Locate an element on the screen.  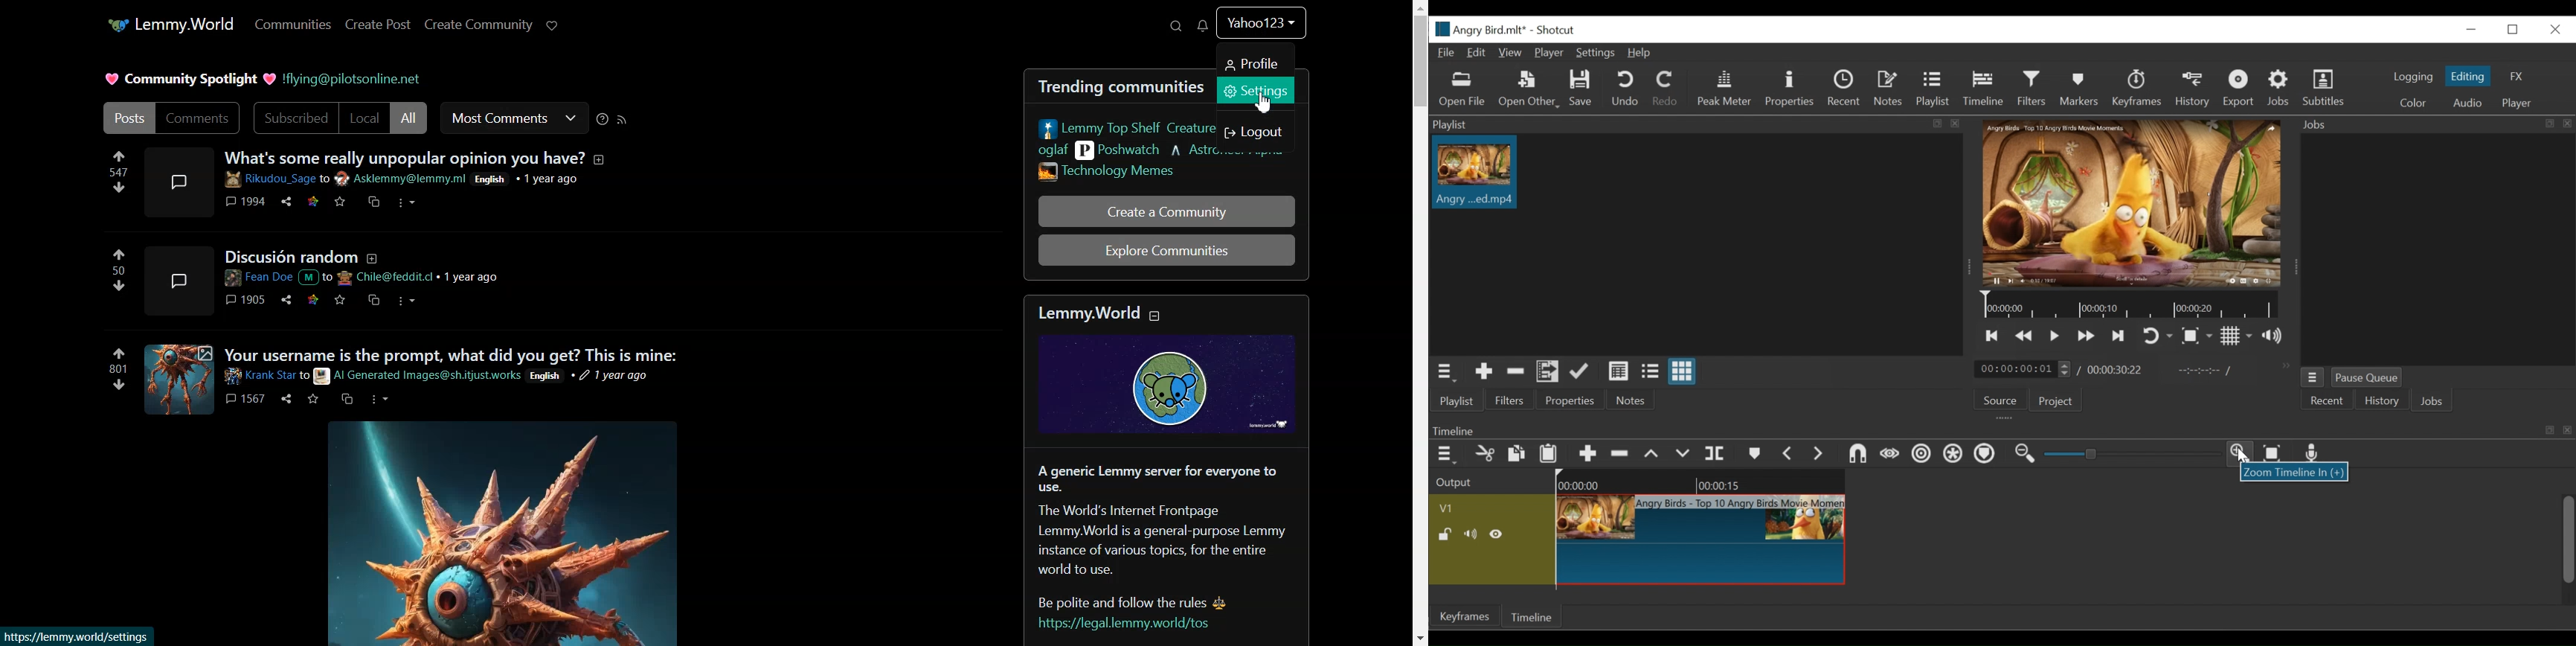
Record audio is located at coordinates (2312, 454).